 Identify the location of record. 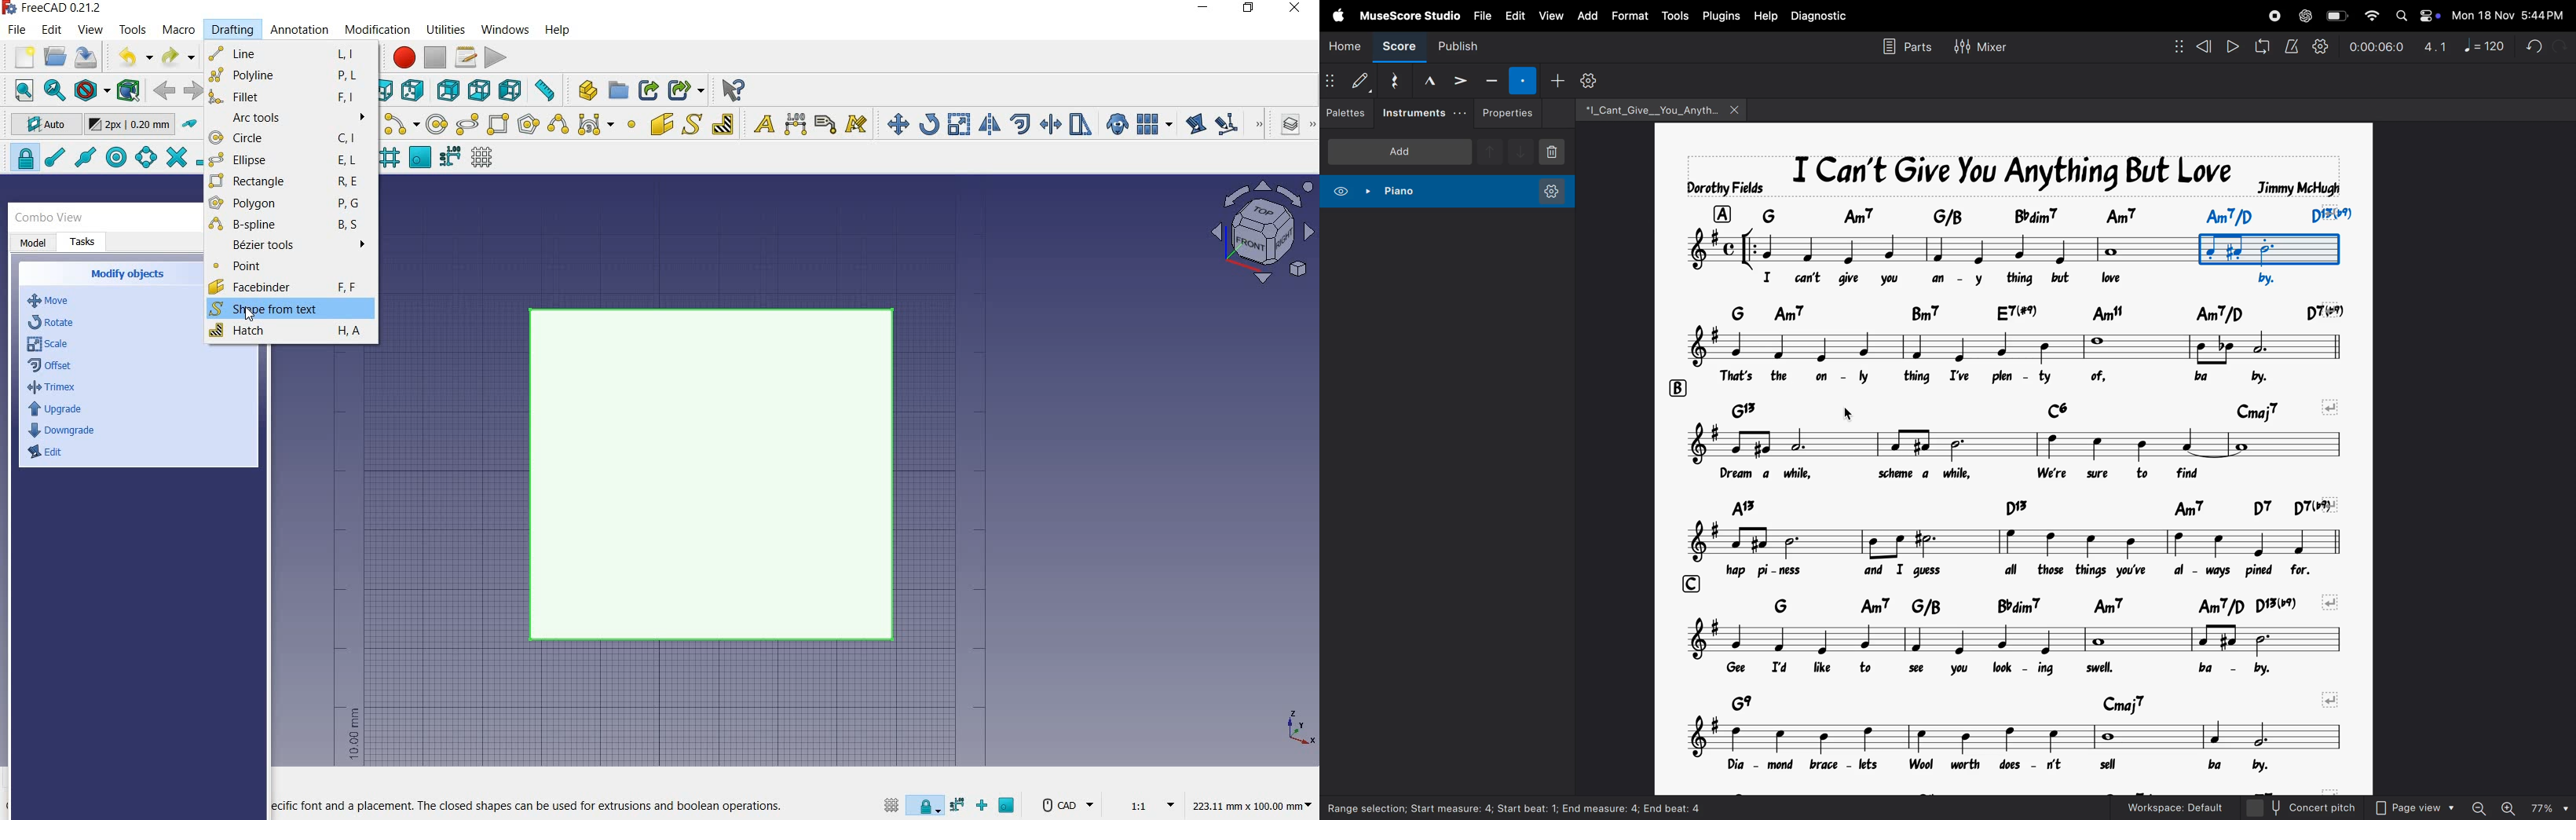
(2274, 15).